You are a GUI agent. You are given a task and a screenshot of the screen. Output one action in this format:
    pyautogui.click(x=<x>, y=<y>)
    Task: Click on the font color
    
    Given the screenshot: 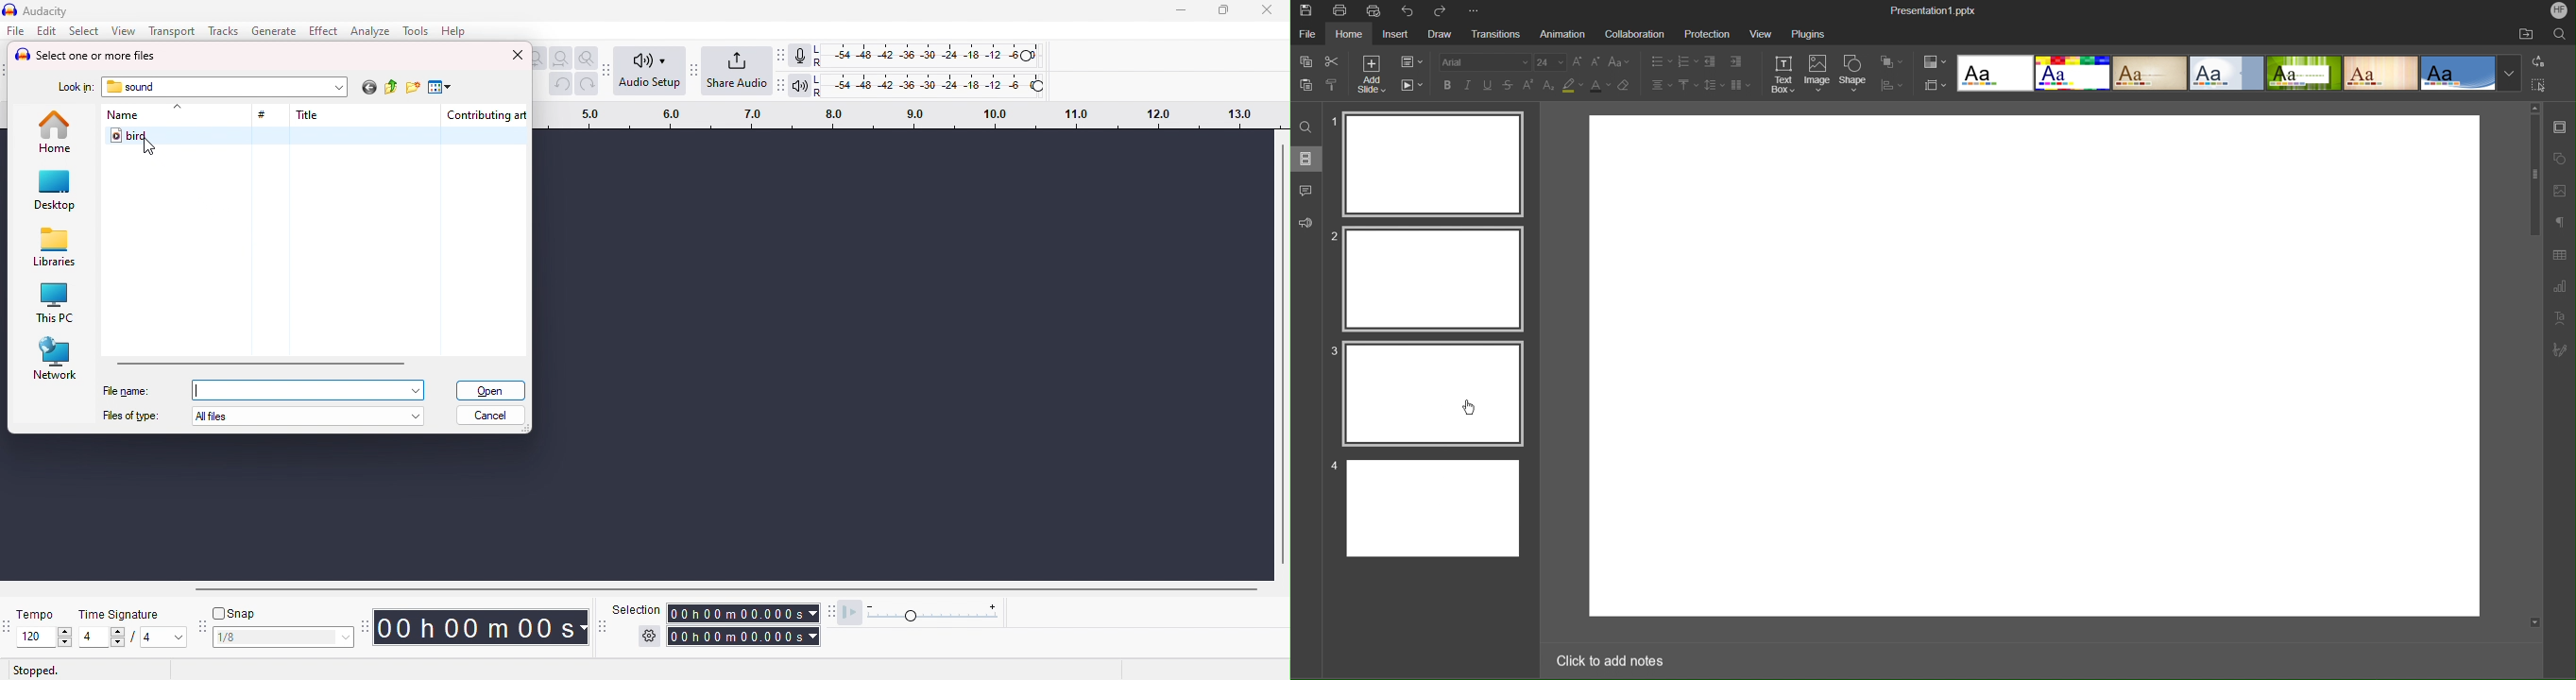 What is the action you would take?
    pyautogui.click(x=1601, y=87)
    